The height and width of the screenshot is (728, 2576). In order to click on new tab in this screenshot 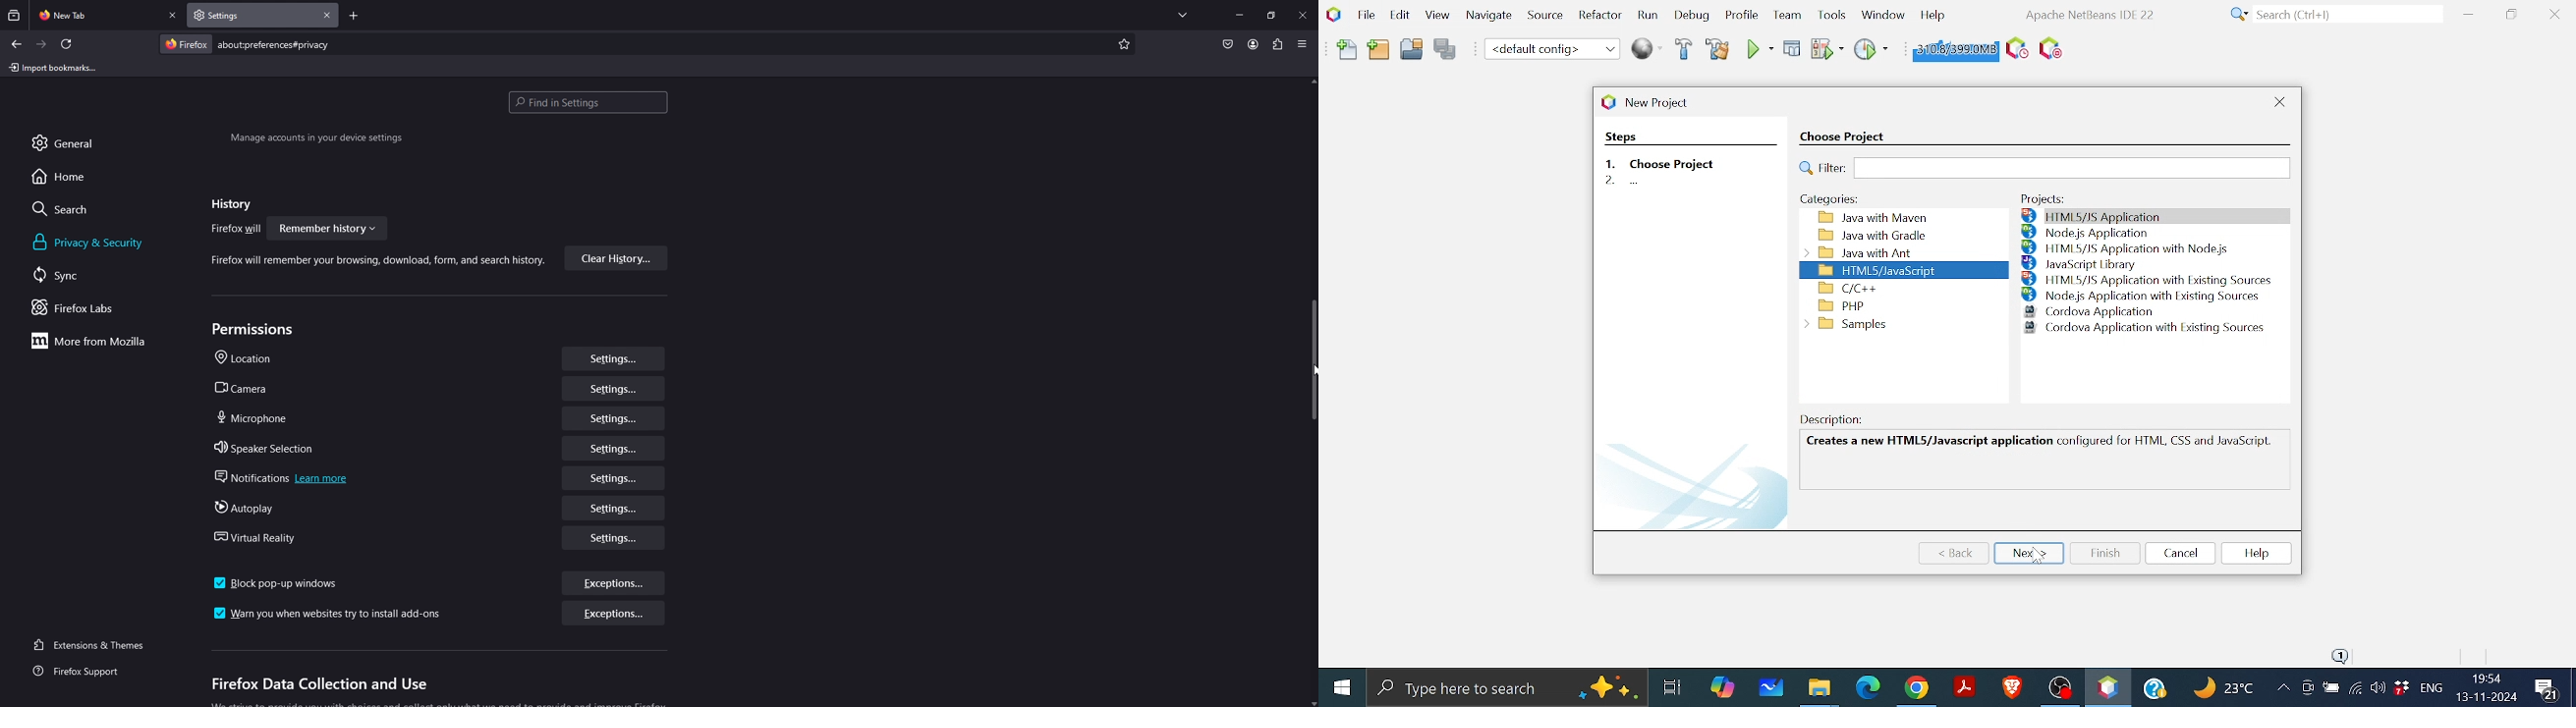, I will do `click(97, 14)`.